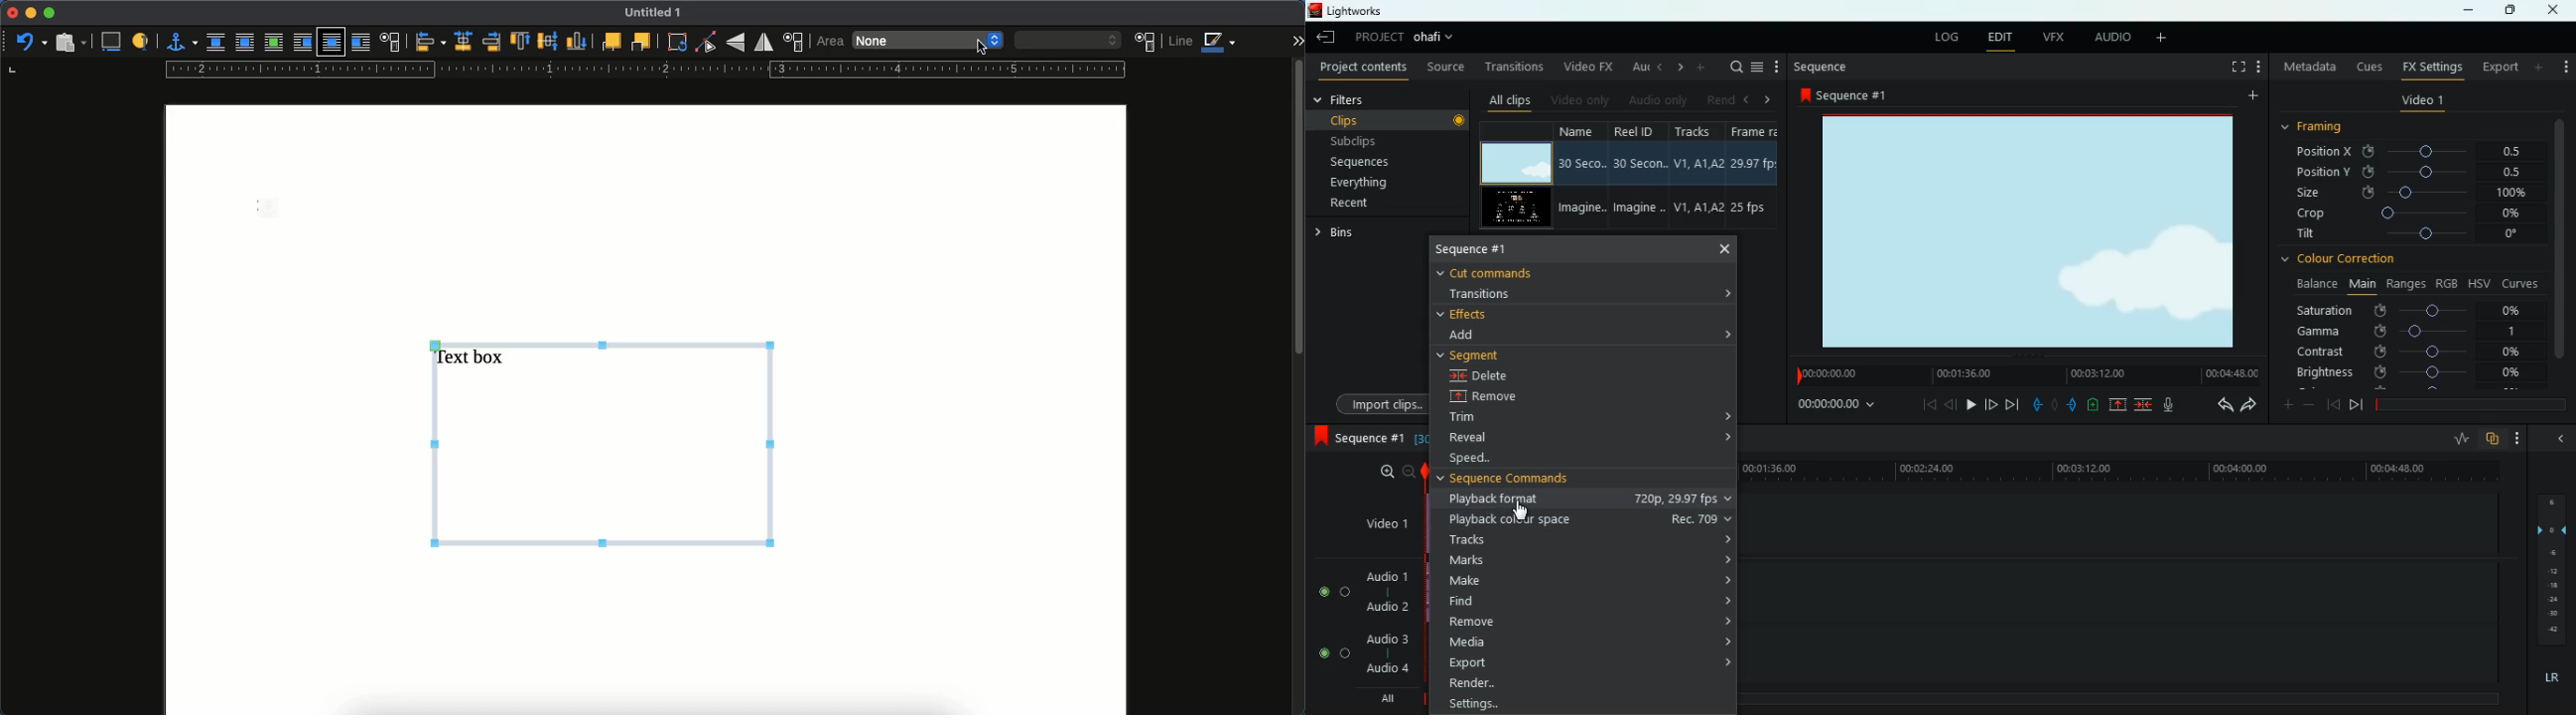 This screenshot has height=728, width=2576. What do you see at coordinates (114, 41) in the screenshot?
I see `insert caption` at bounding box center [114, 41].